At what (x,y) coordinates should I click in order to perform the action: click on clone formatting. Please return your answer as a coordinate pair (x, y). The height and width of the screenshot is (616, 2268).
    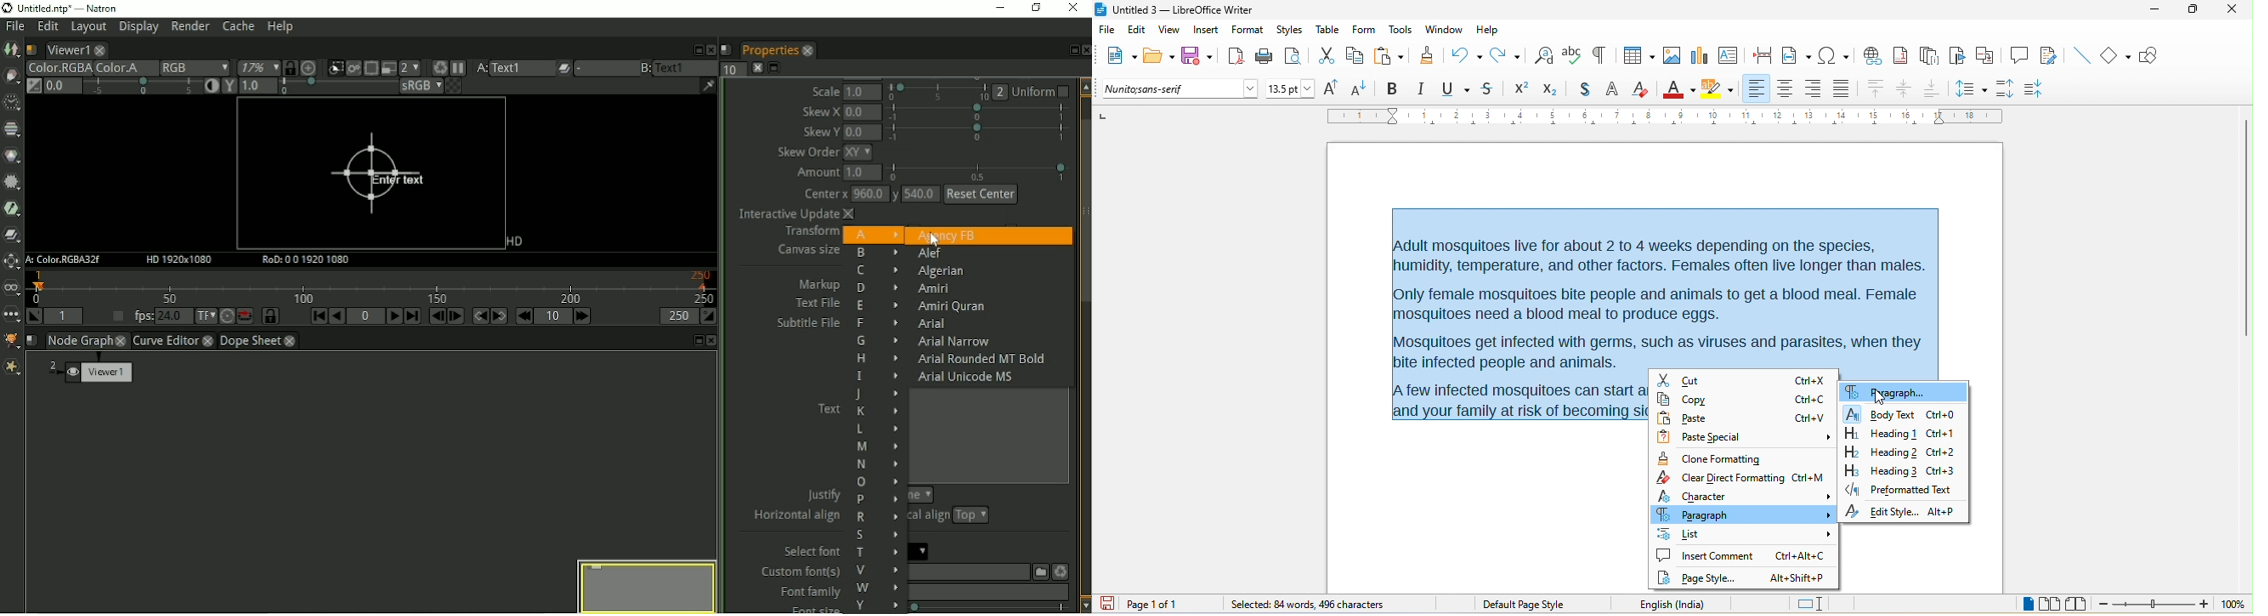
    Looking at the image, I should click on (1426, 54).